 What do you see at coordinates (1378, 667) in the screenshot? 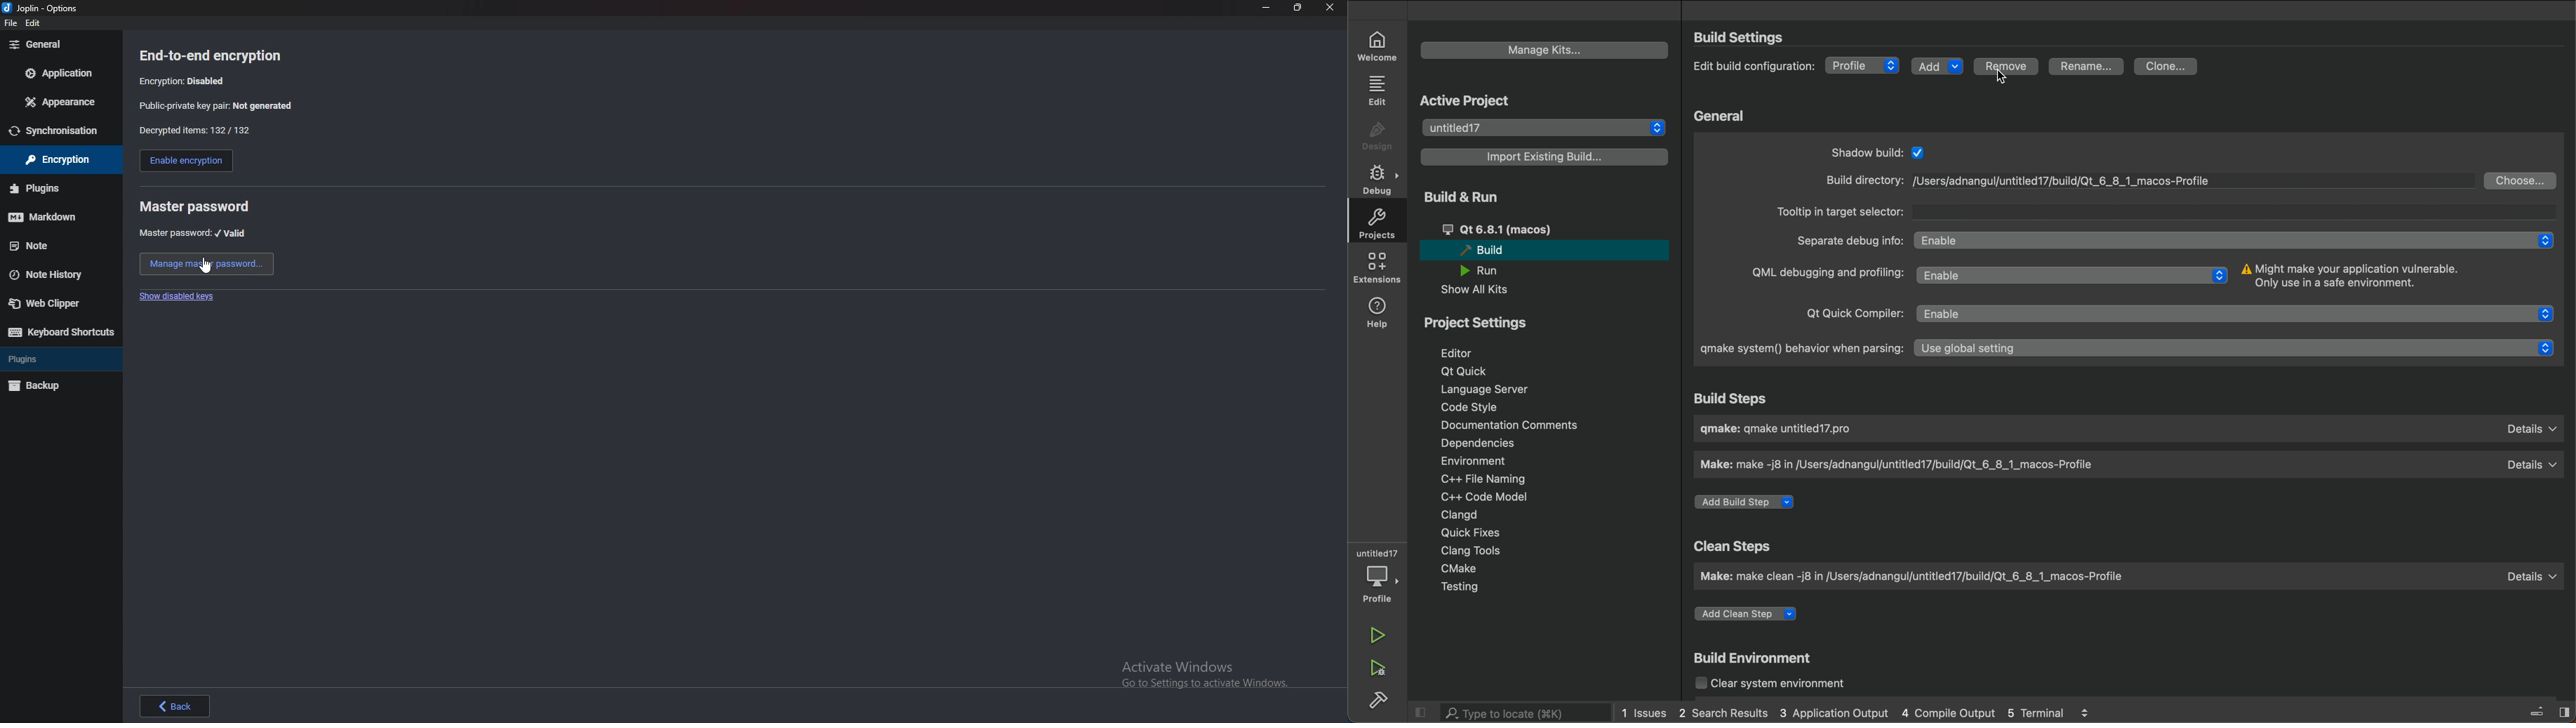
I see `run and debug` at bounding box center [1378, 667].